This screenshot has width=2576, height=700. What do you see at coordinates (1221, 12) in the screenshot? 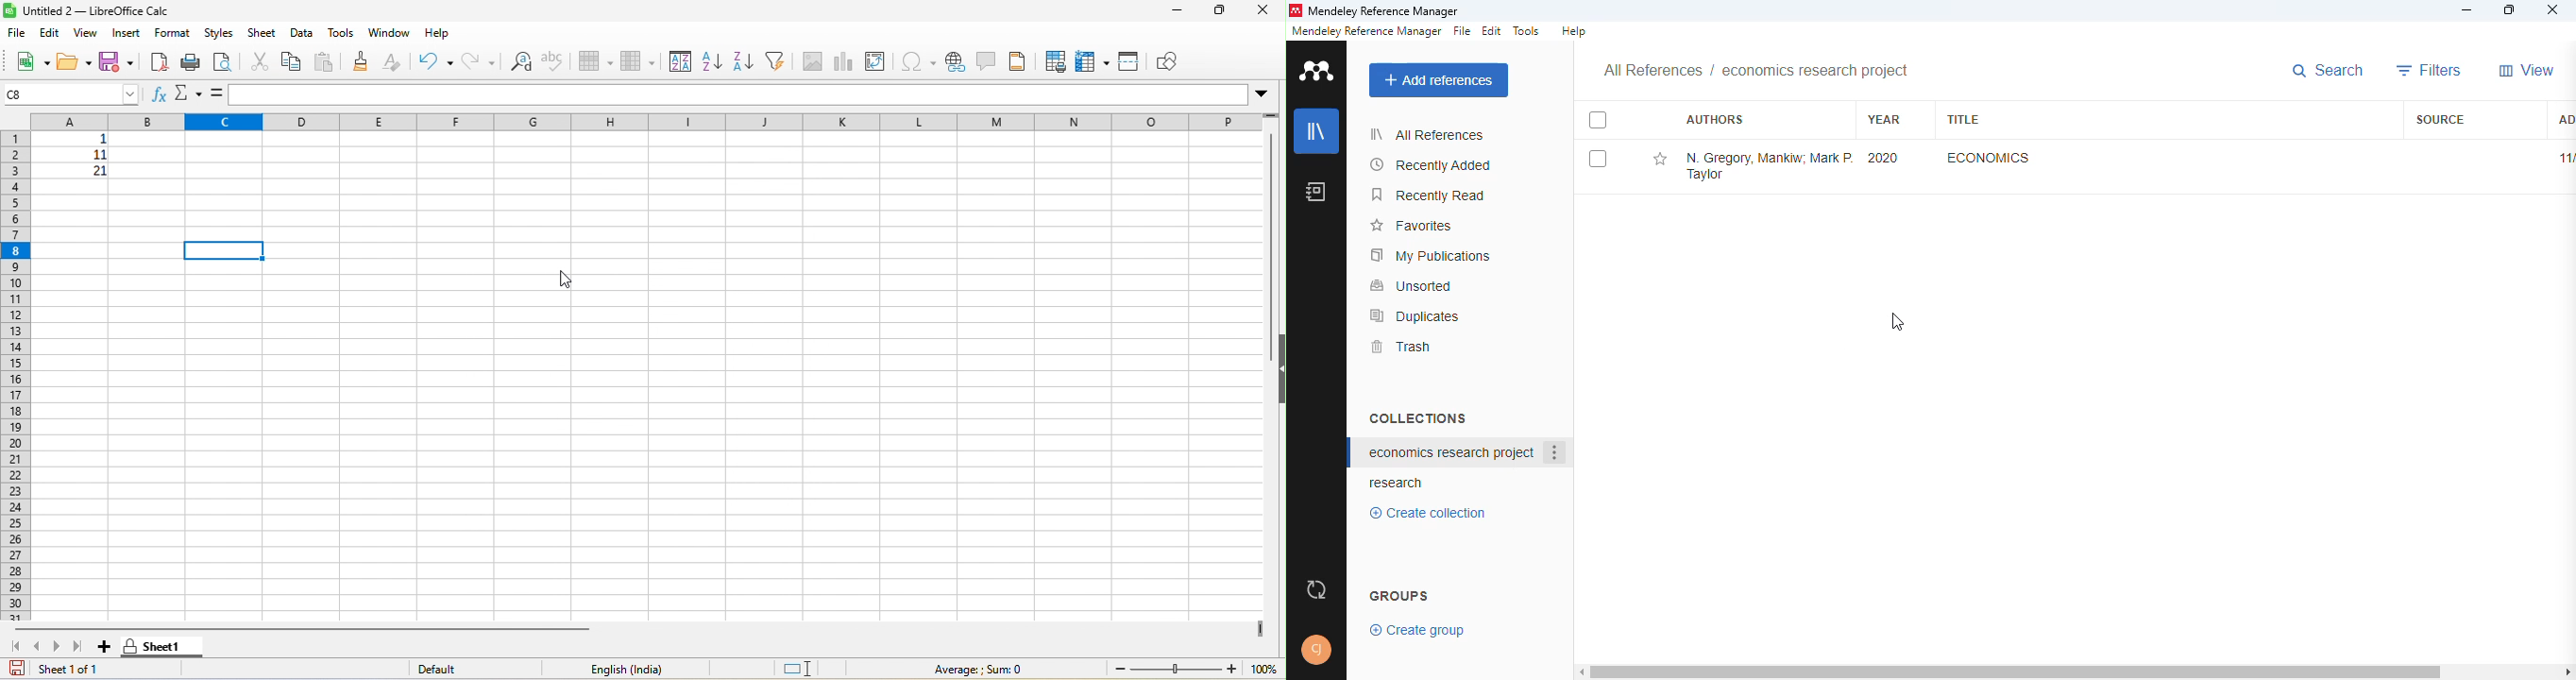
I see `maximize` at bounding box center [1221, 12].